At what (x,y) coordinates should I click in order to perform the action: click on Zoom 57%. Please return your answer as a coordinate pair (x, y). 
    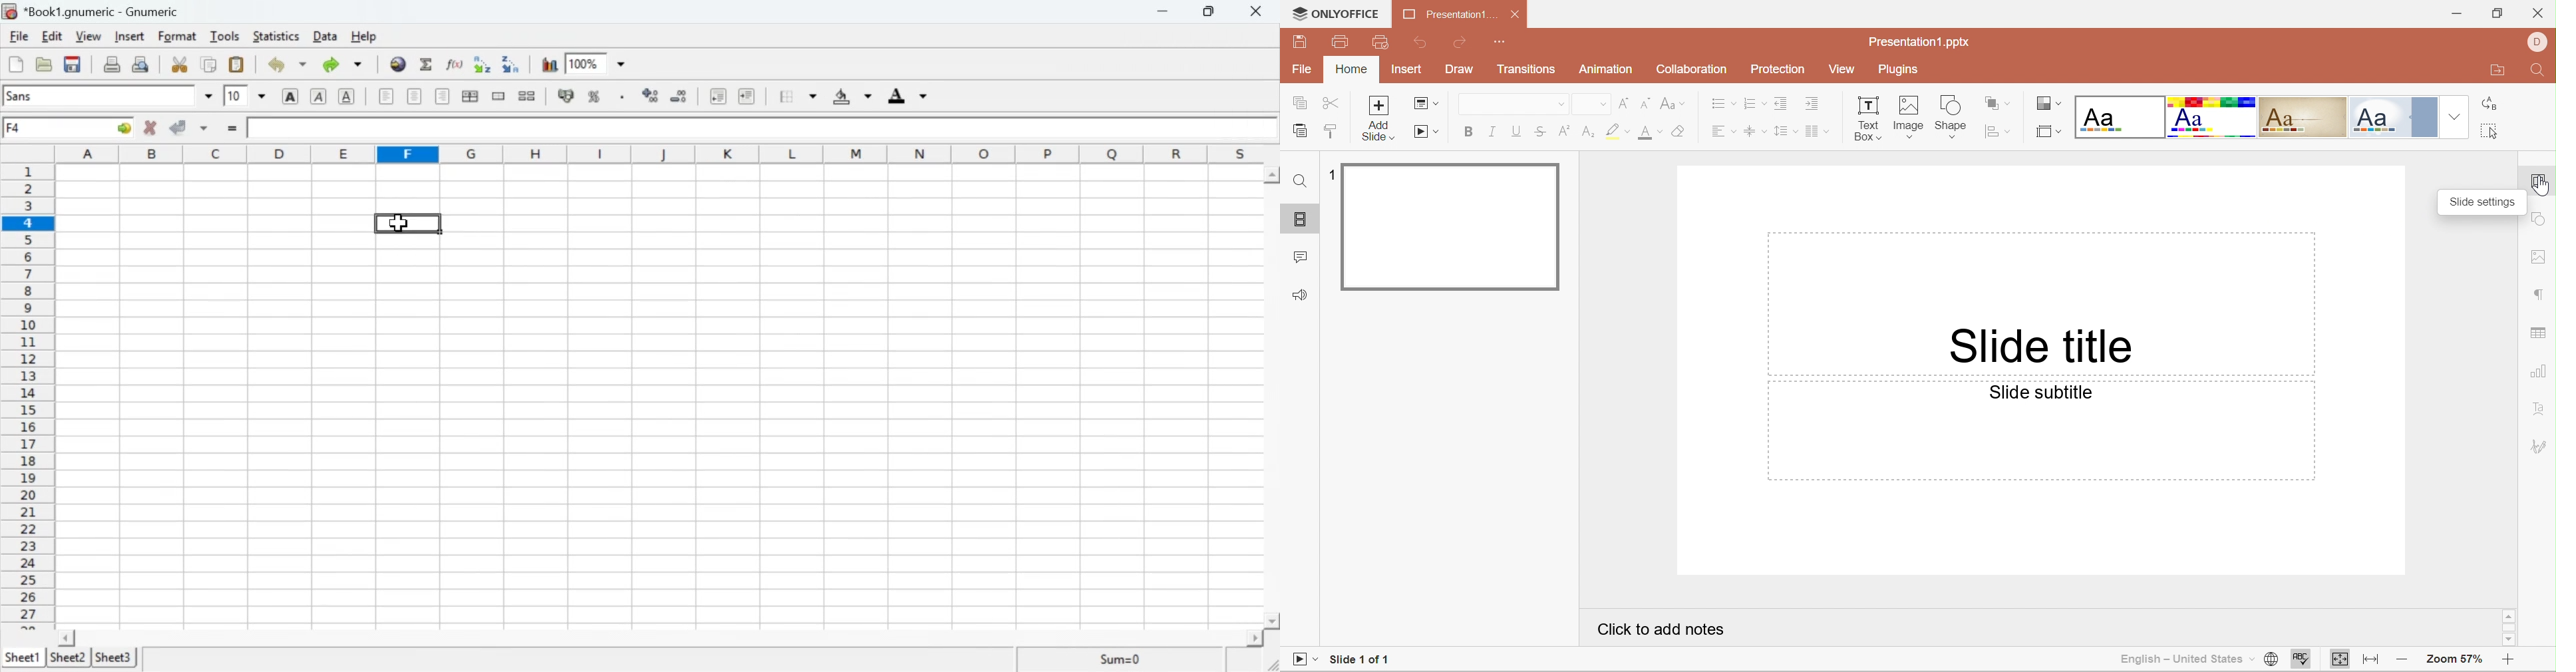
    Looking at the image, I should click on (2454, 659).